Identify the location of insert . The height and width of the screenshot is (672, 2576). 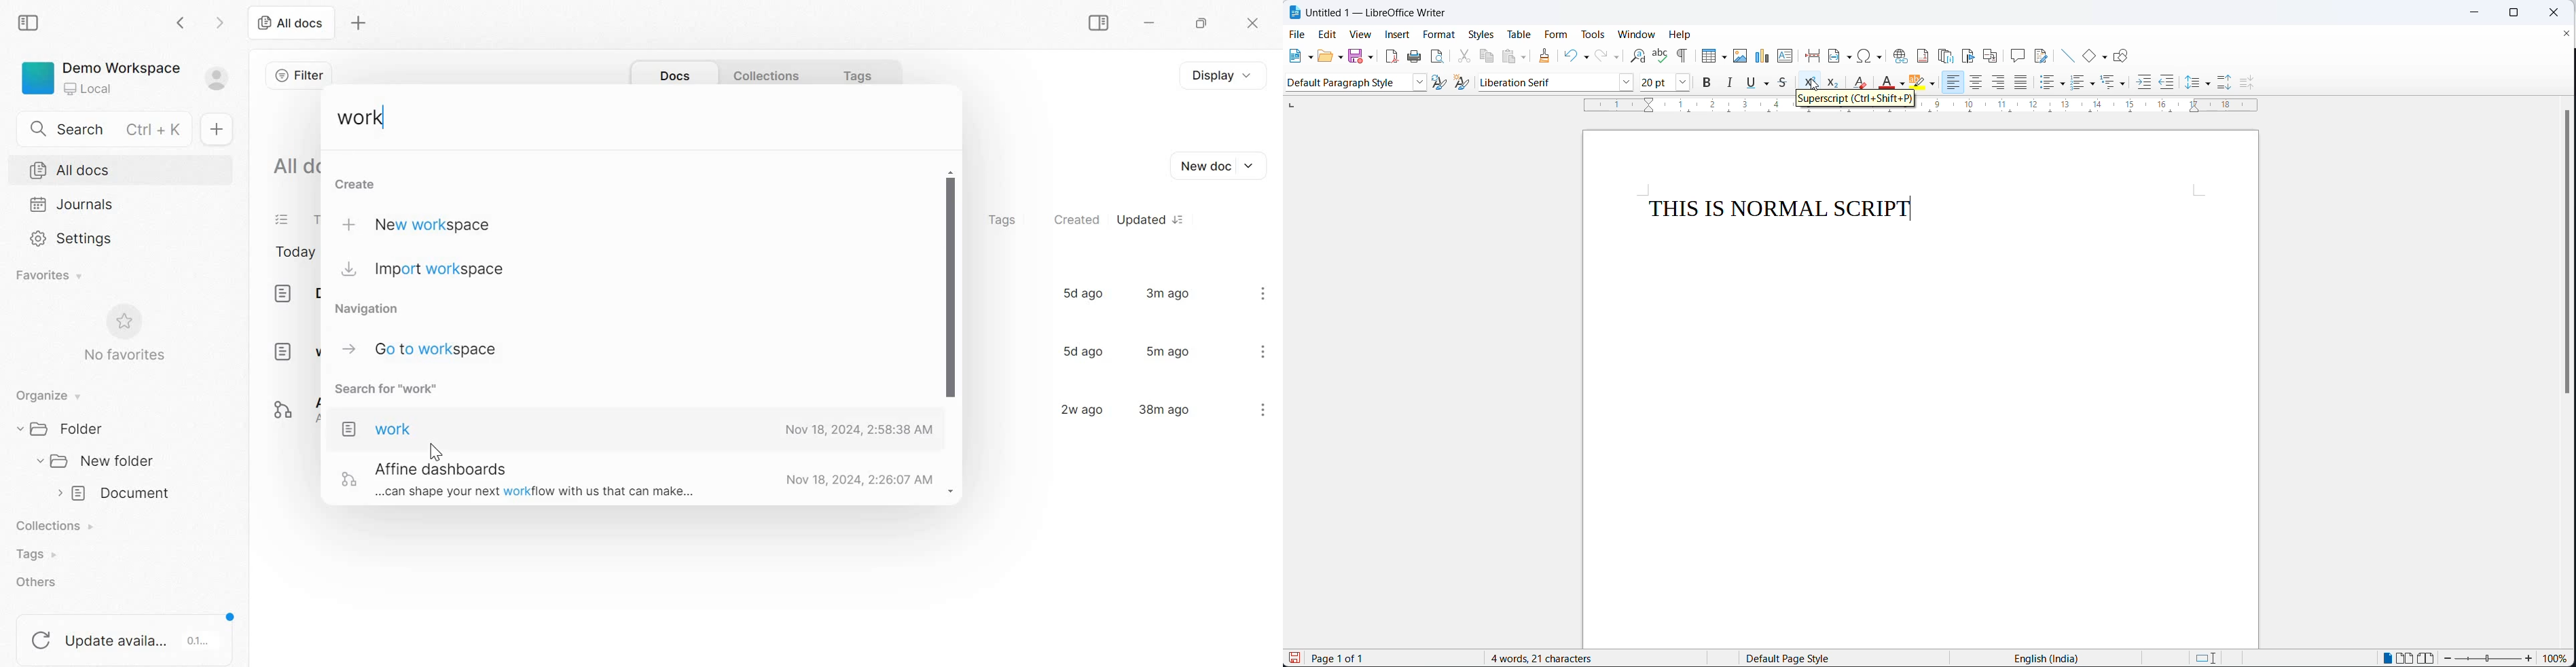
(1396, 36).